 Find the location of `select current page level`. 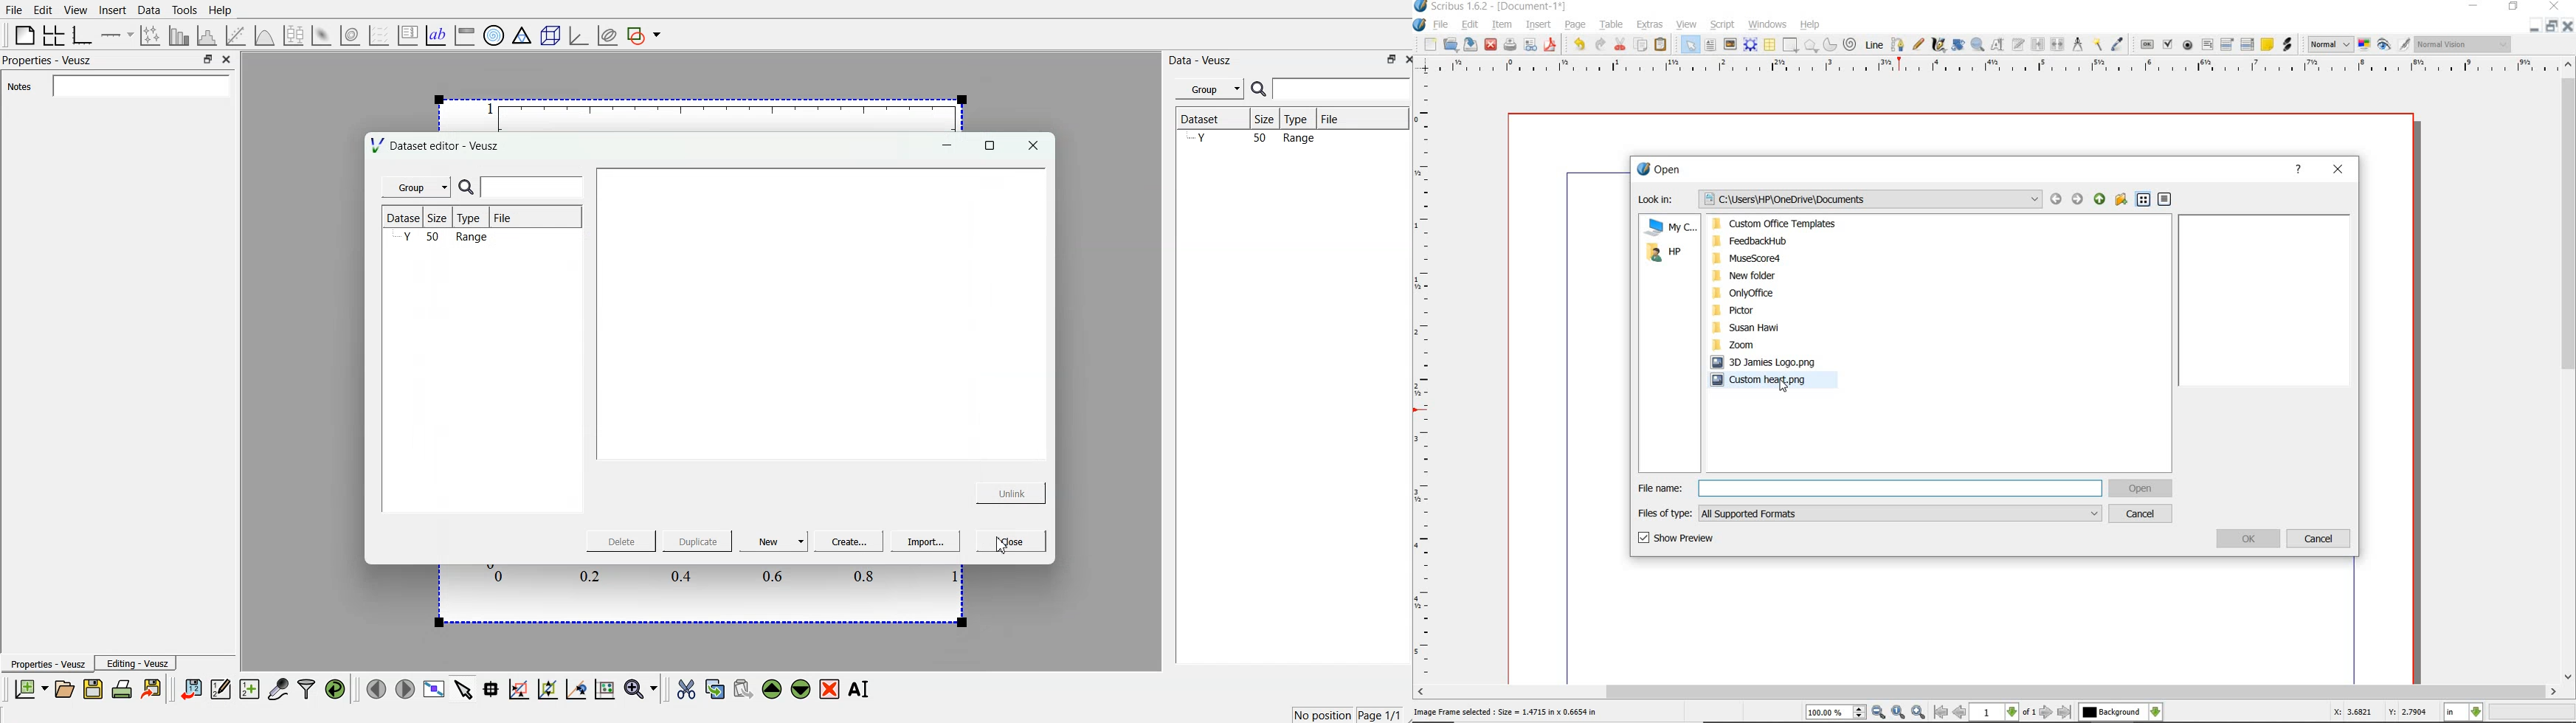

select current page level is located at coordinates (2003, 712).